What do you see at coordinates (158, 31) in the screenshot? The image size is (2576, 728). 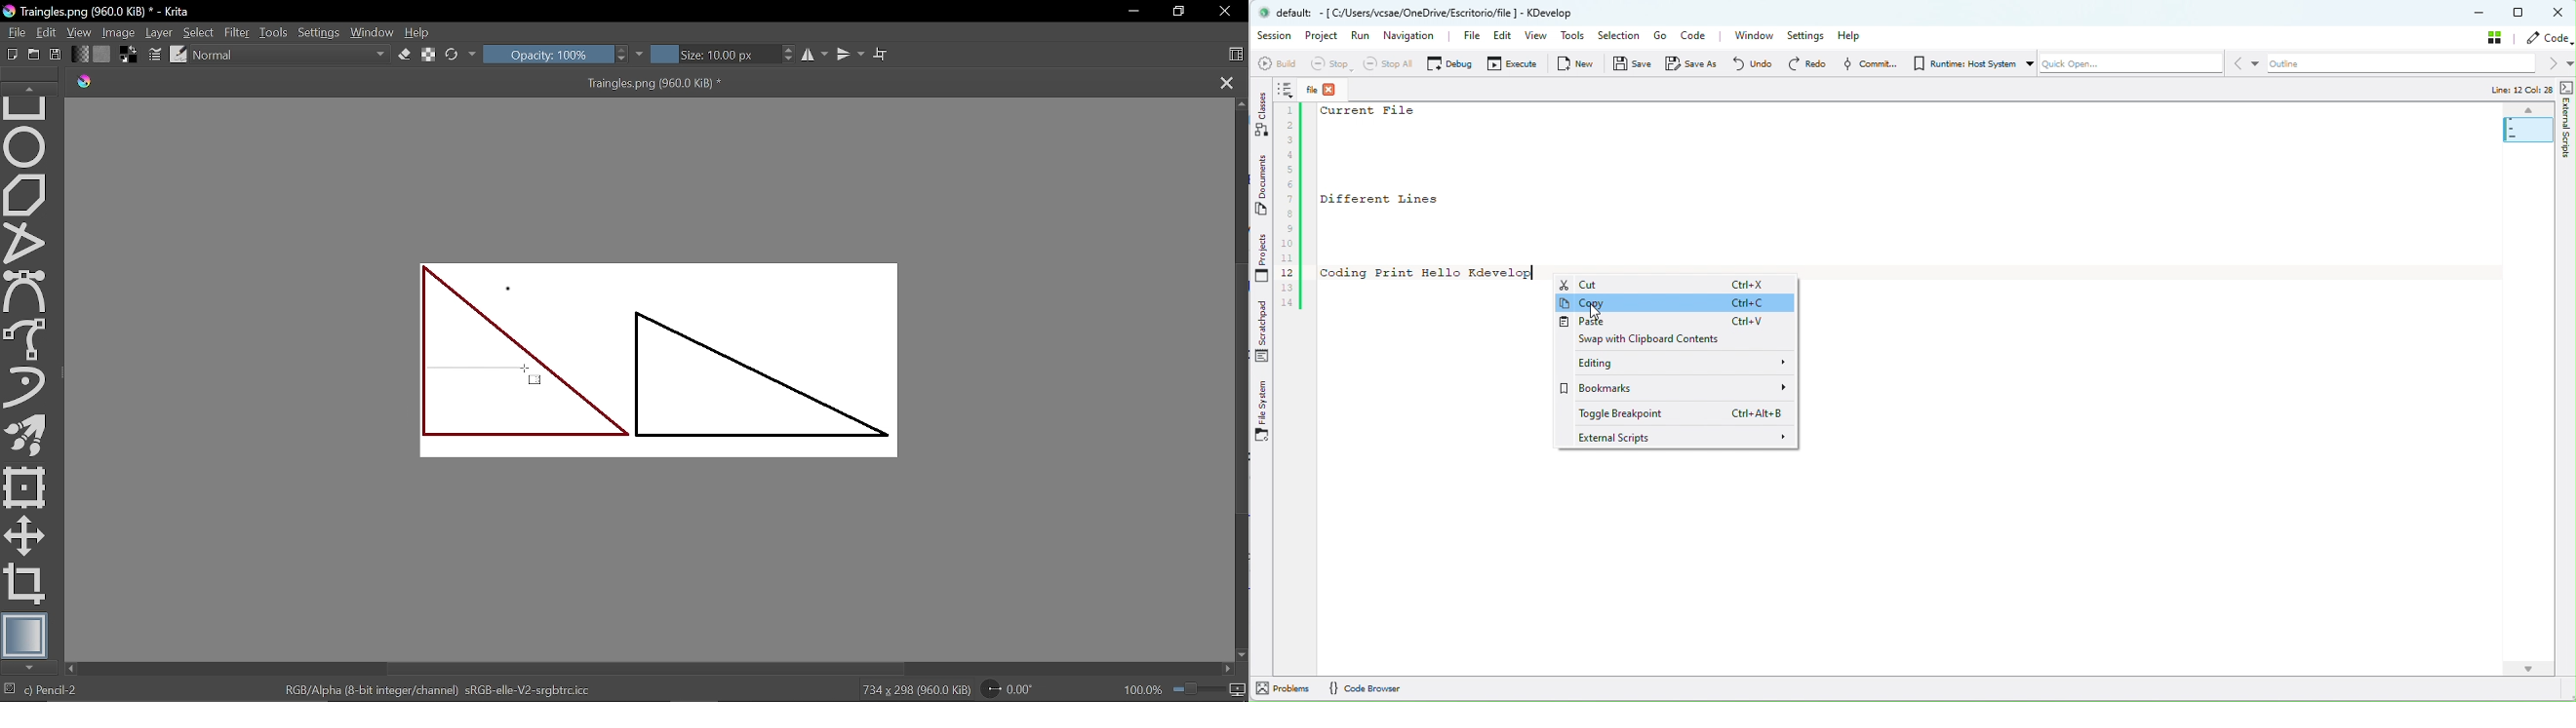 I see `Layer` at bounding box center [158, 31].